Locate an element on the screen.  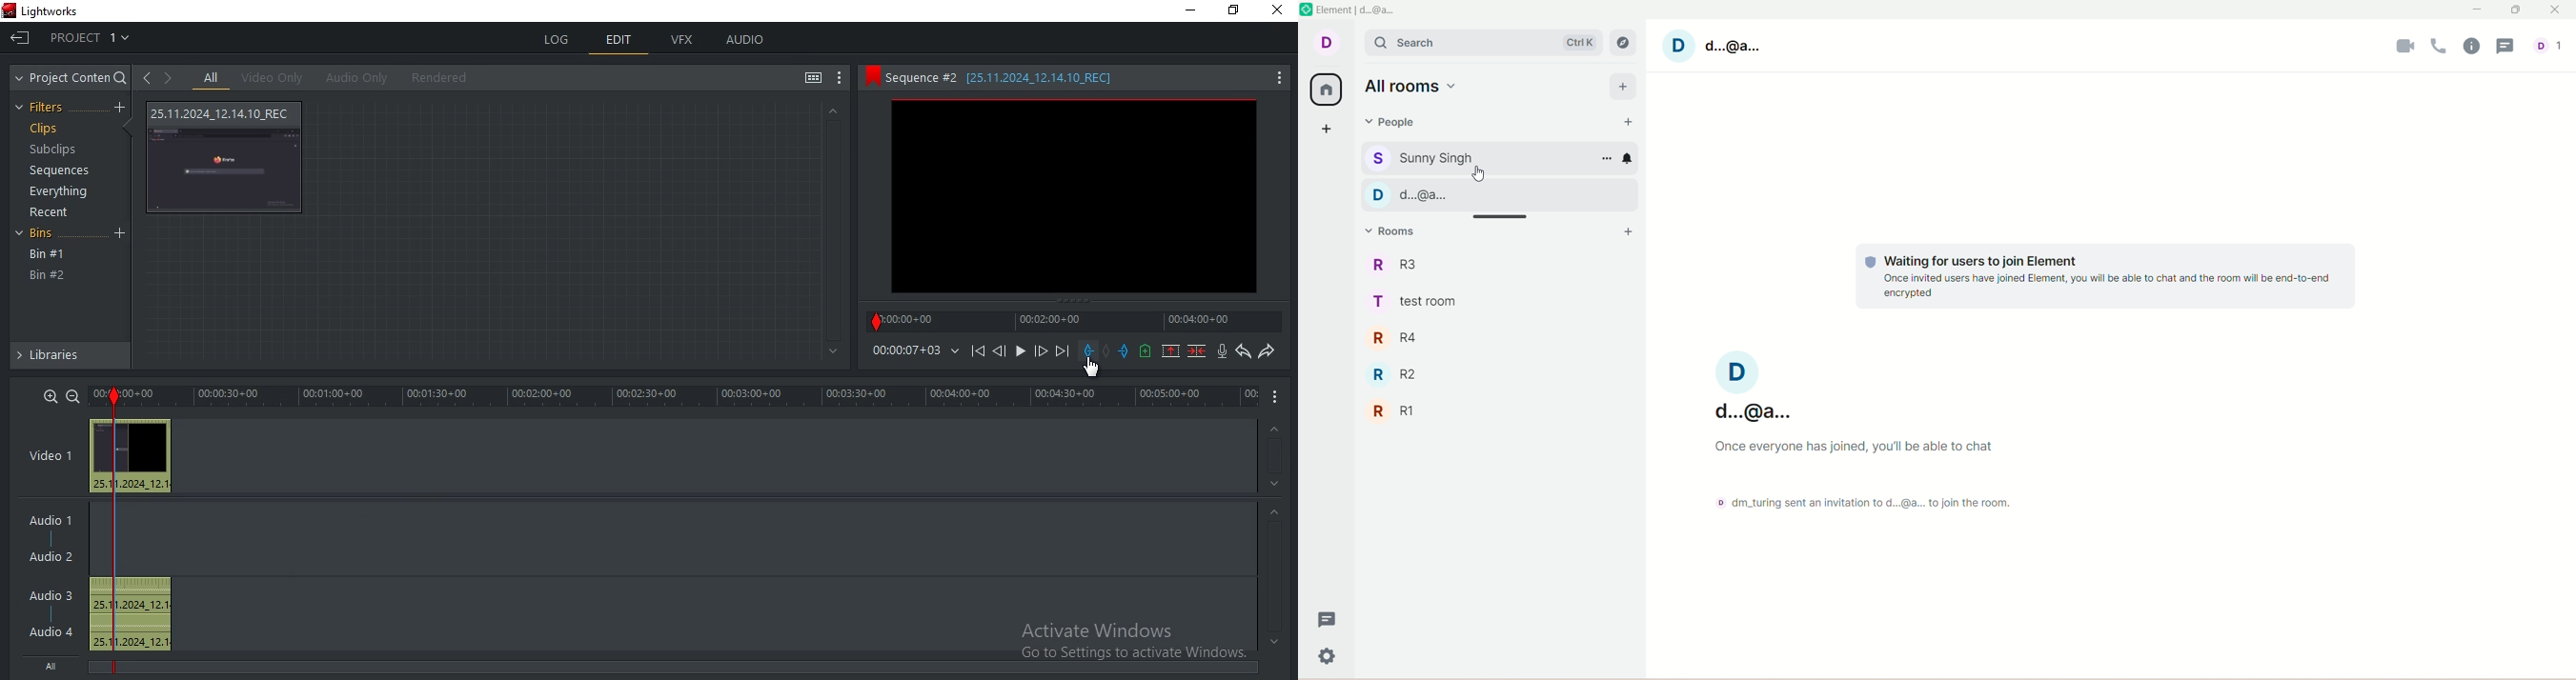
all is located at coordinates (212, 78).